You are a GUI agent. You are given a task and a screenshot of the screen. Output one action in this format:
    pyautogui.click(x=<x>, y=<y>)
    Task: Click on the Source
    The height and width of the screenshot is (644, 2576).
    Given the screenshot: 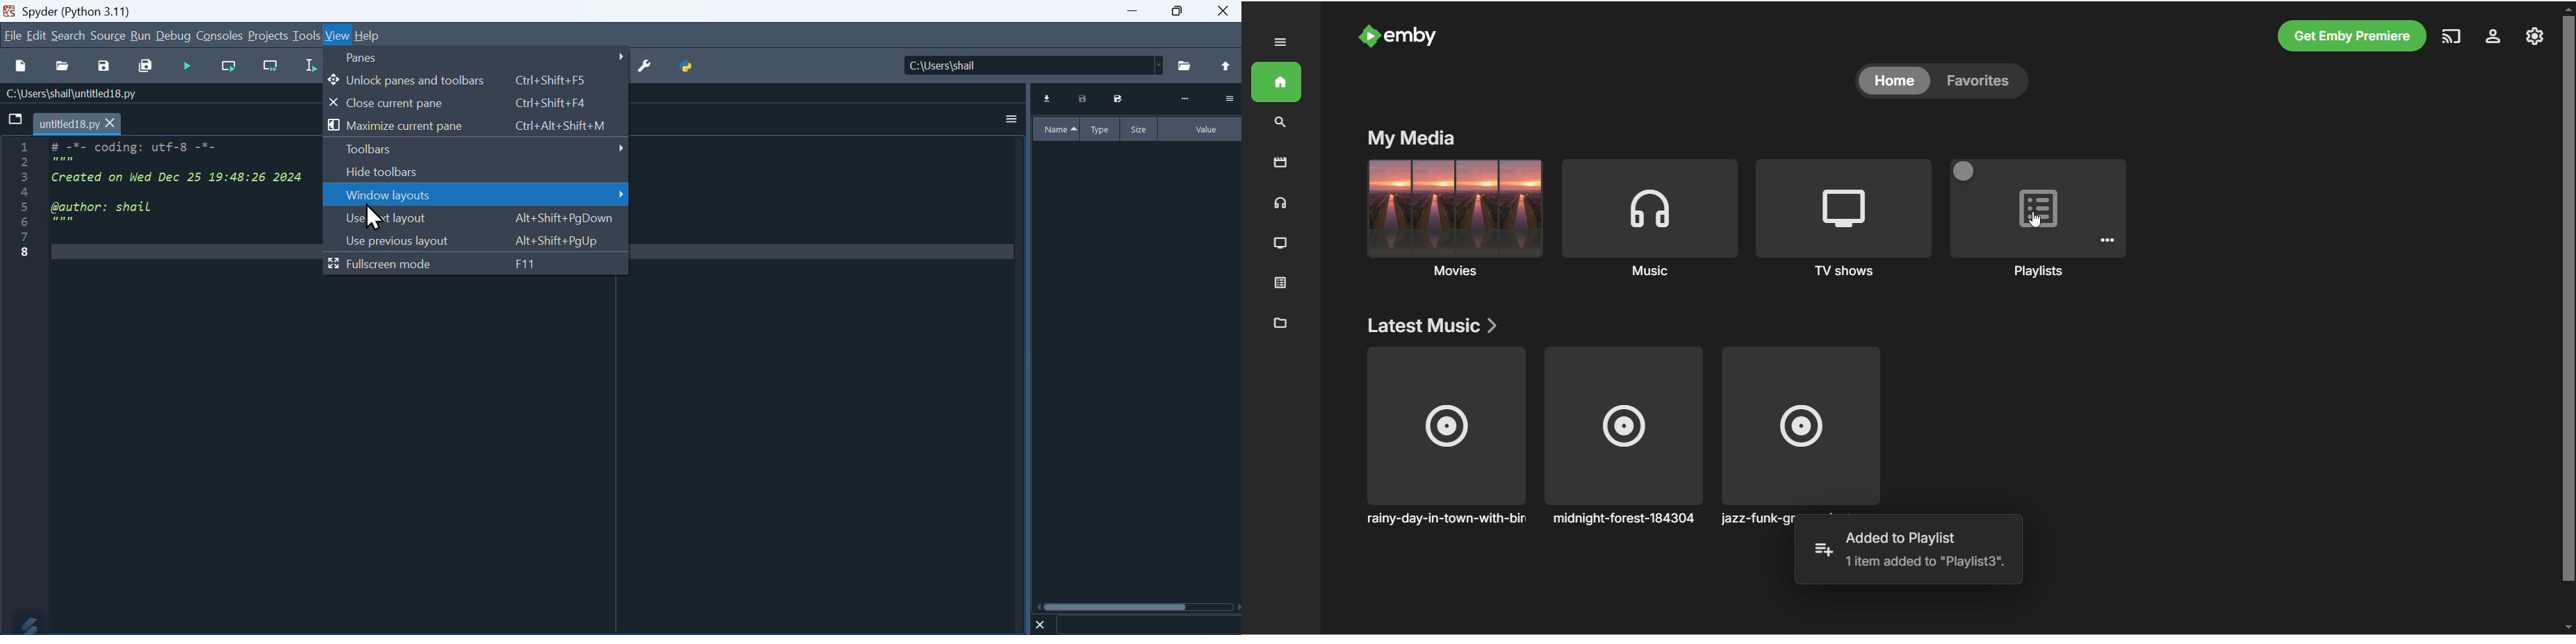 What is the action you would take?
    pyautogui.click(x=108, y=35)
    